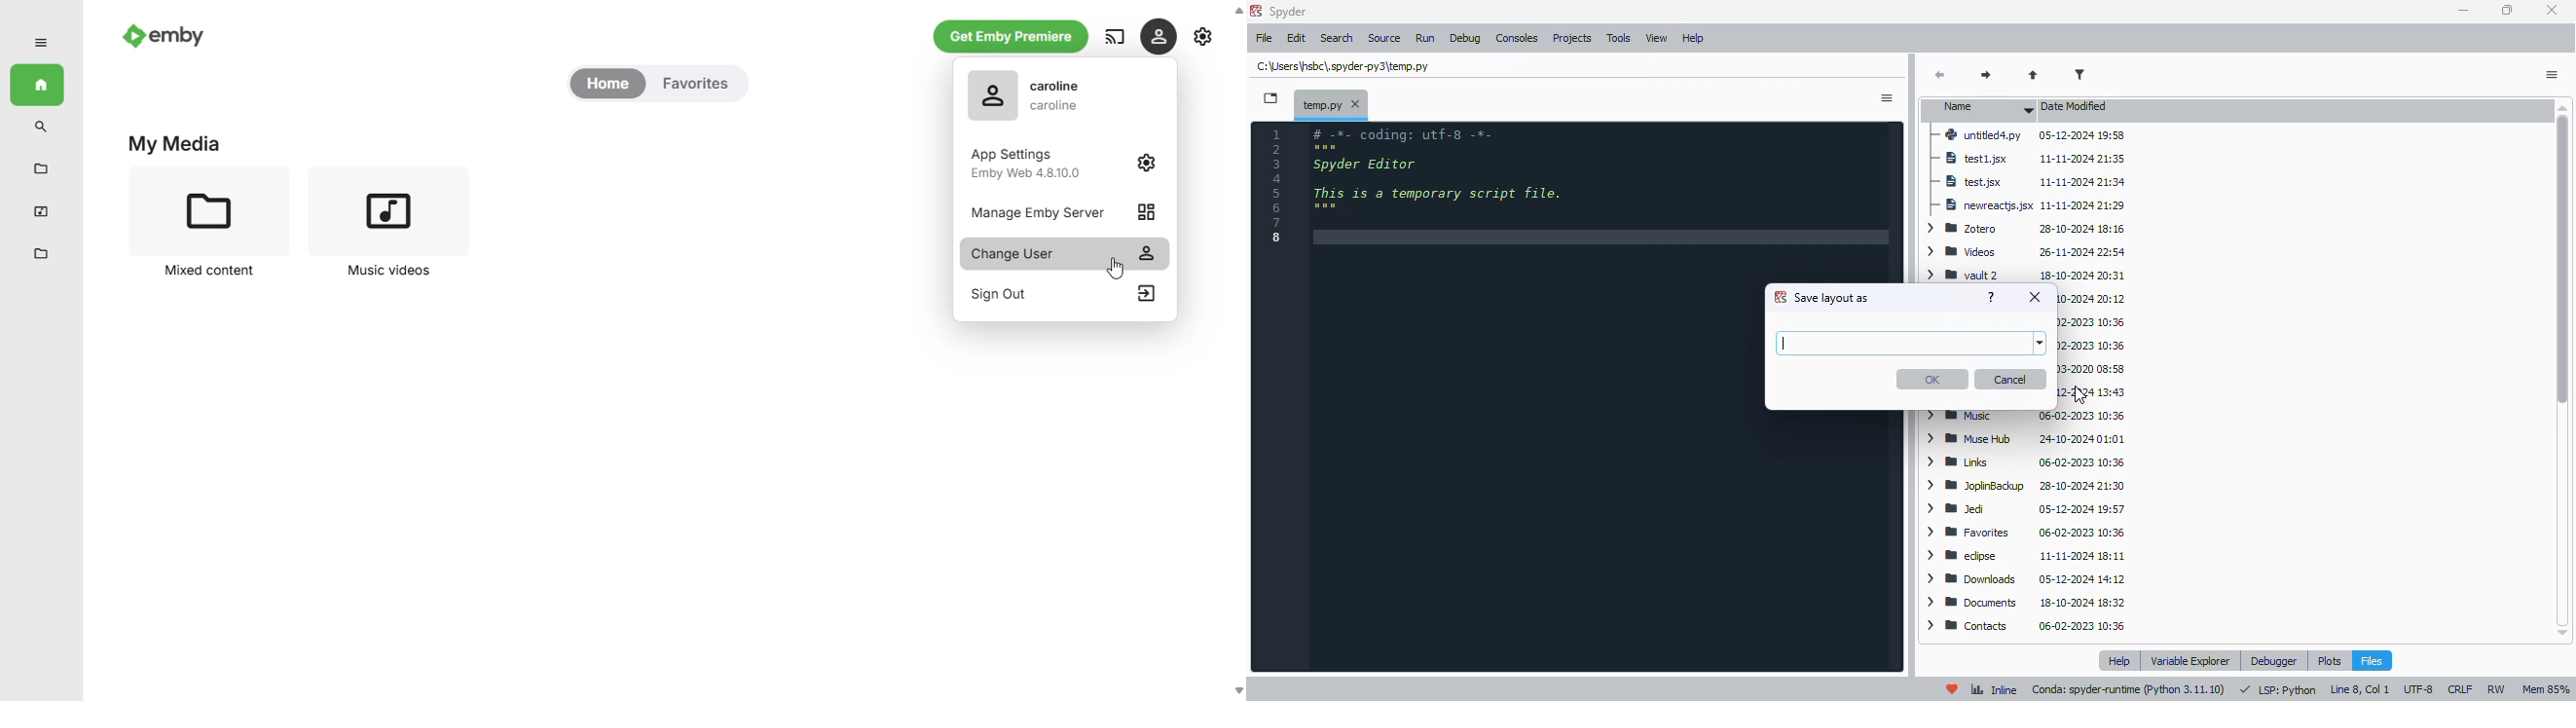 This screenshot has height=728, width=2576. I want to click on view, so click(1657, 39).